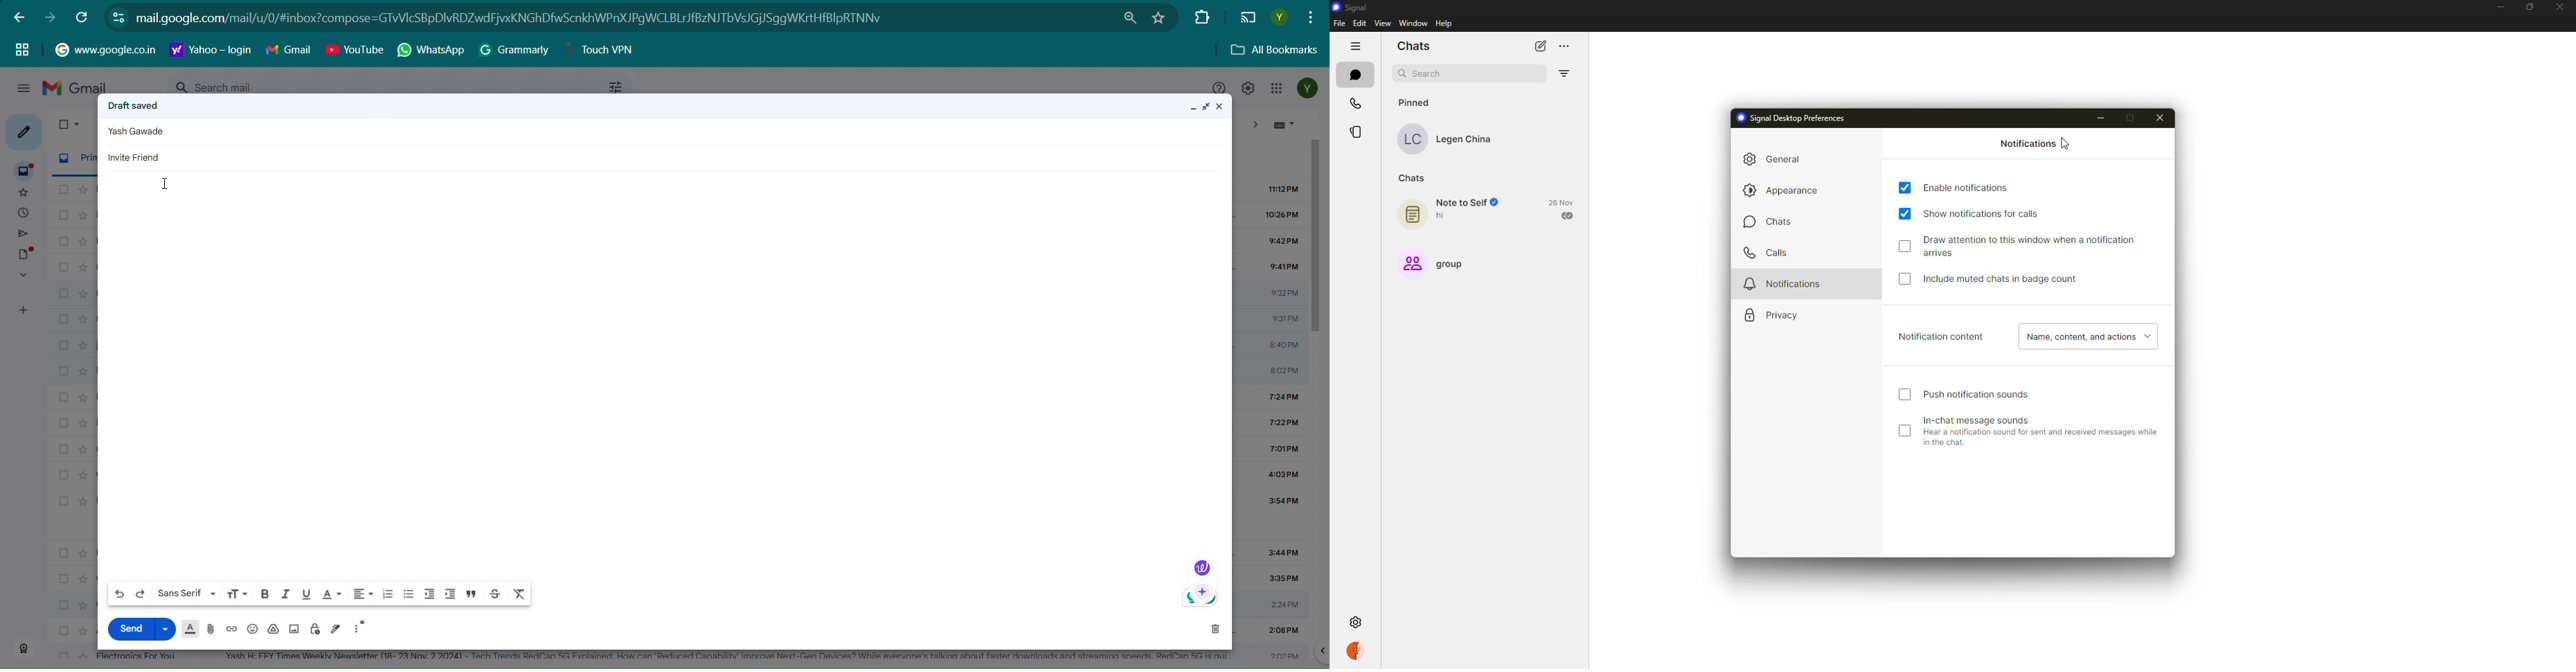 The width and height of the screenshot is (2576, 672). What do you see at coordinates (1967, 187) in the screenshot?
I see `enable notifications` at bounding box center [1967, 187].